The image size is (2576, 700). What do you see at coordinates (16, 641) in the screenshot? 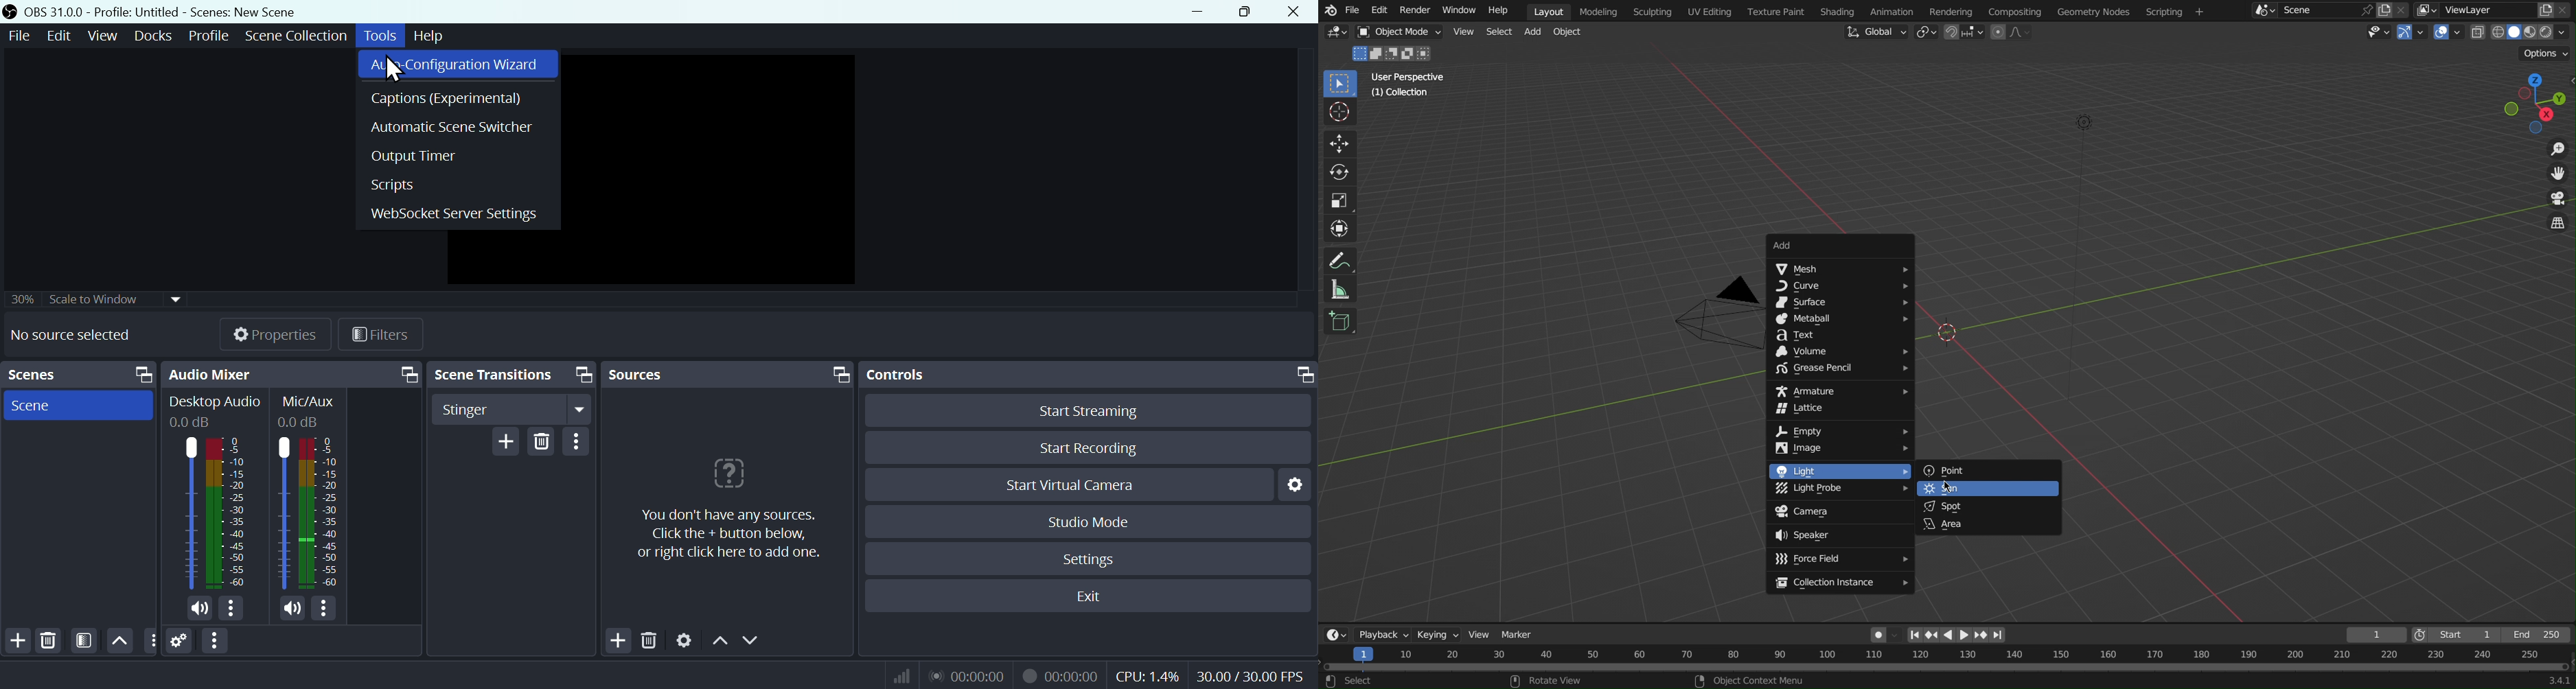
I see `Add` at bounding box center [16, 641].